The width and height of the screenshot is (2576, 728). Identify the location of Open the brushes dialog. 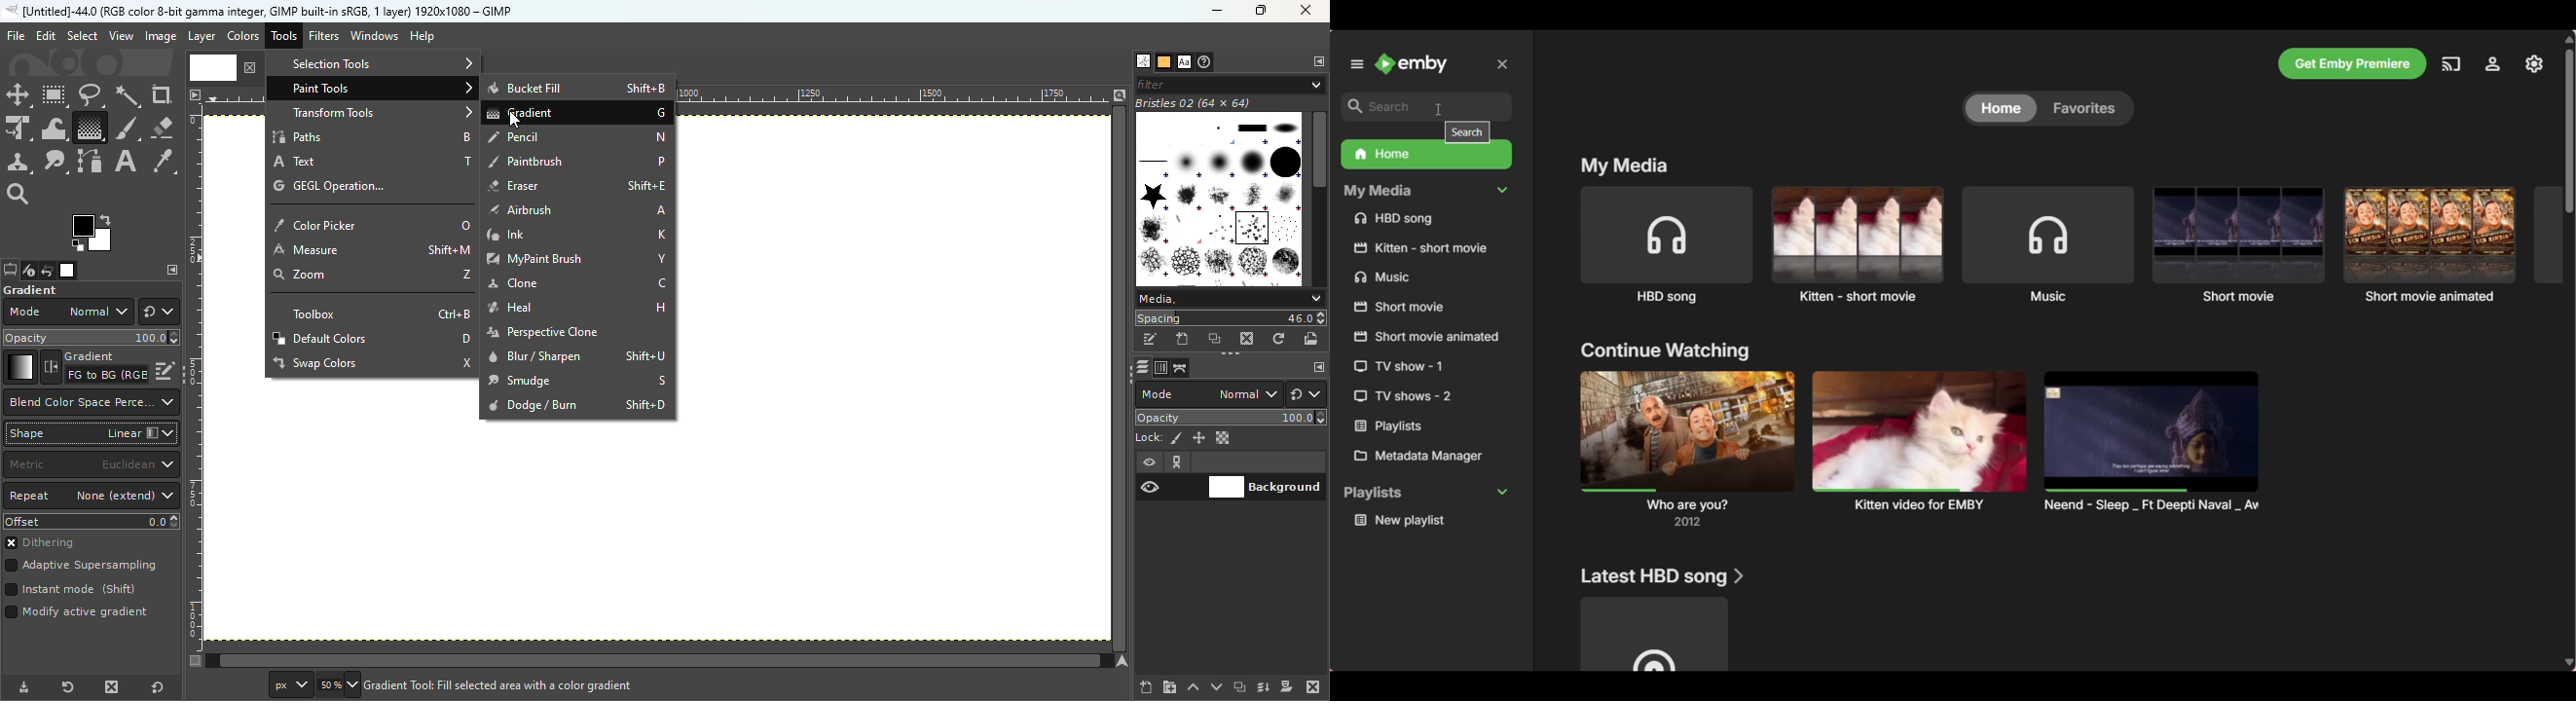
(1143, 60).